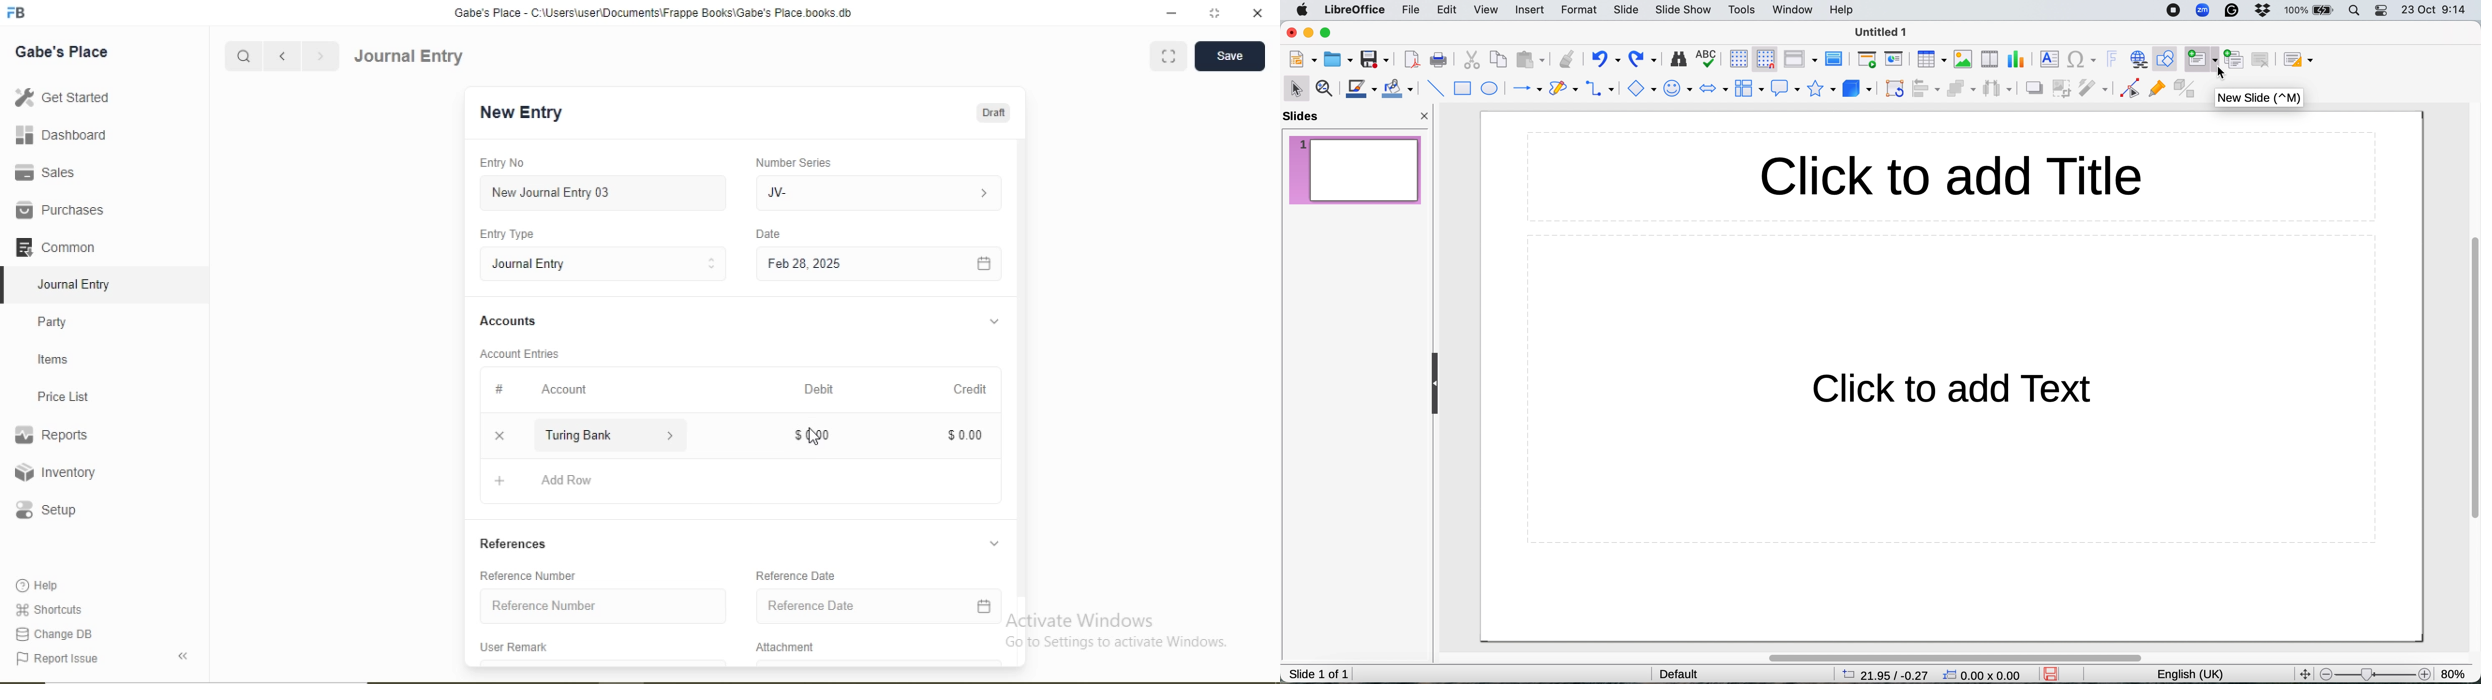 This screenshot has width=2492, height=700. Describe the element at coordinates (1354, 10) in the screenshot. I see `libreoffice` at that location.